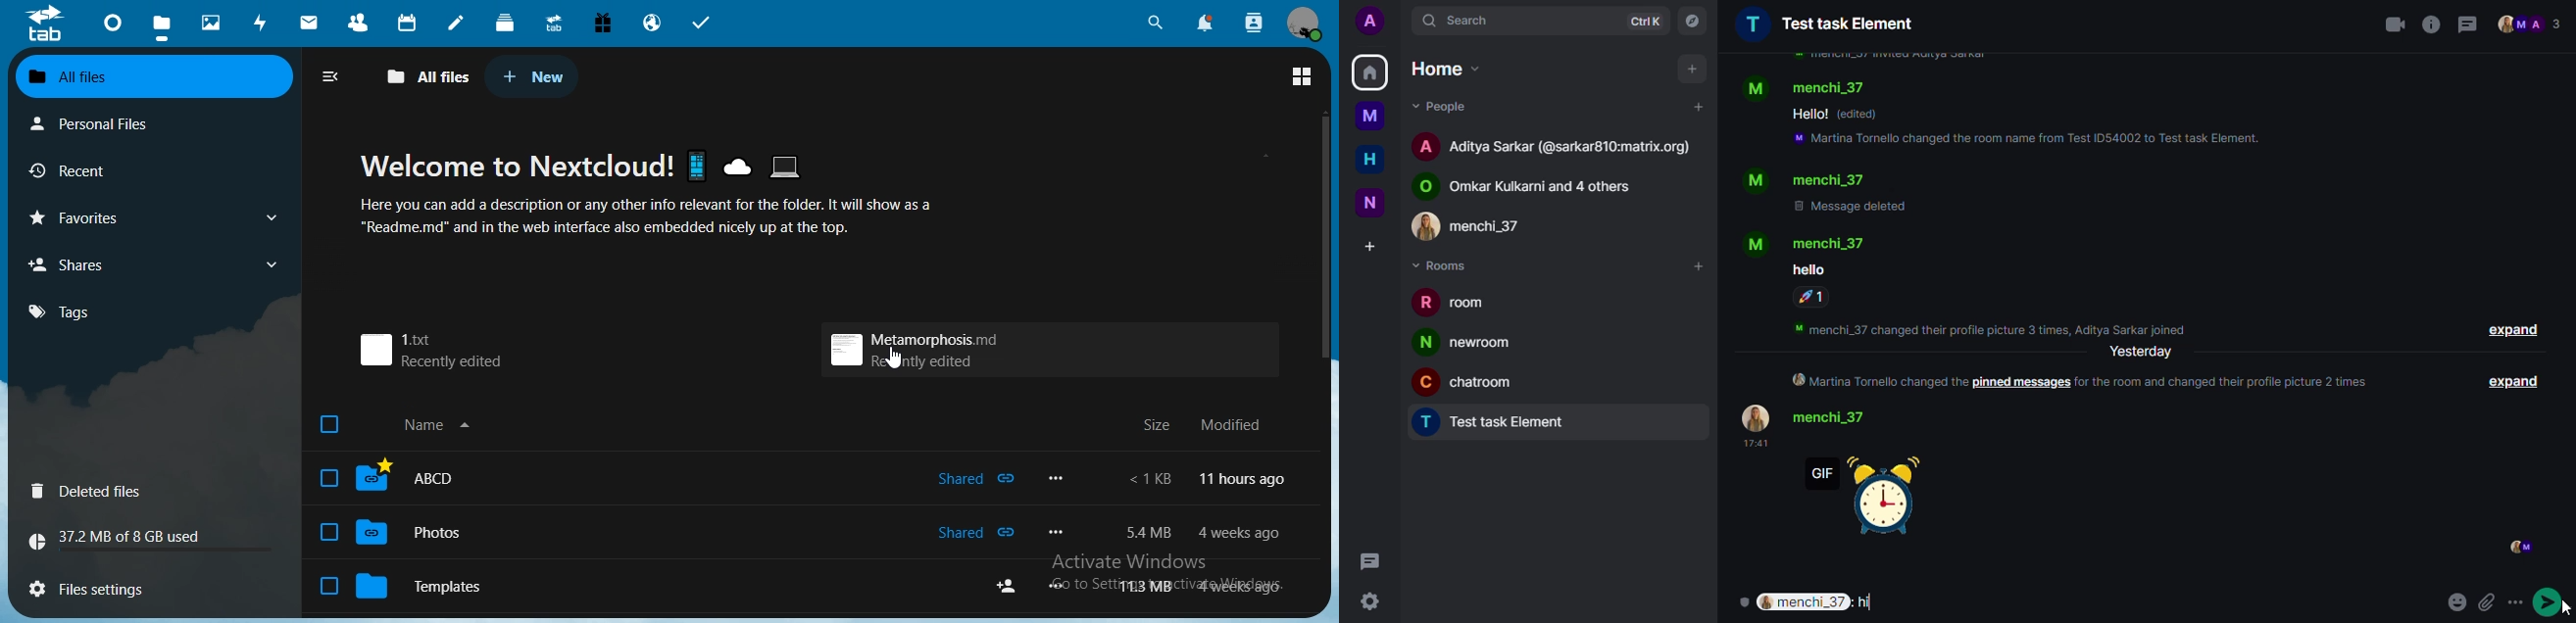 This screenshot has width=2576, height=644. Describe the element at coordinates (428, 76) in the screenshot. I see `all files` at that location.